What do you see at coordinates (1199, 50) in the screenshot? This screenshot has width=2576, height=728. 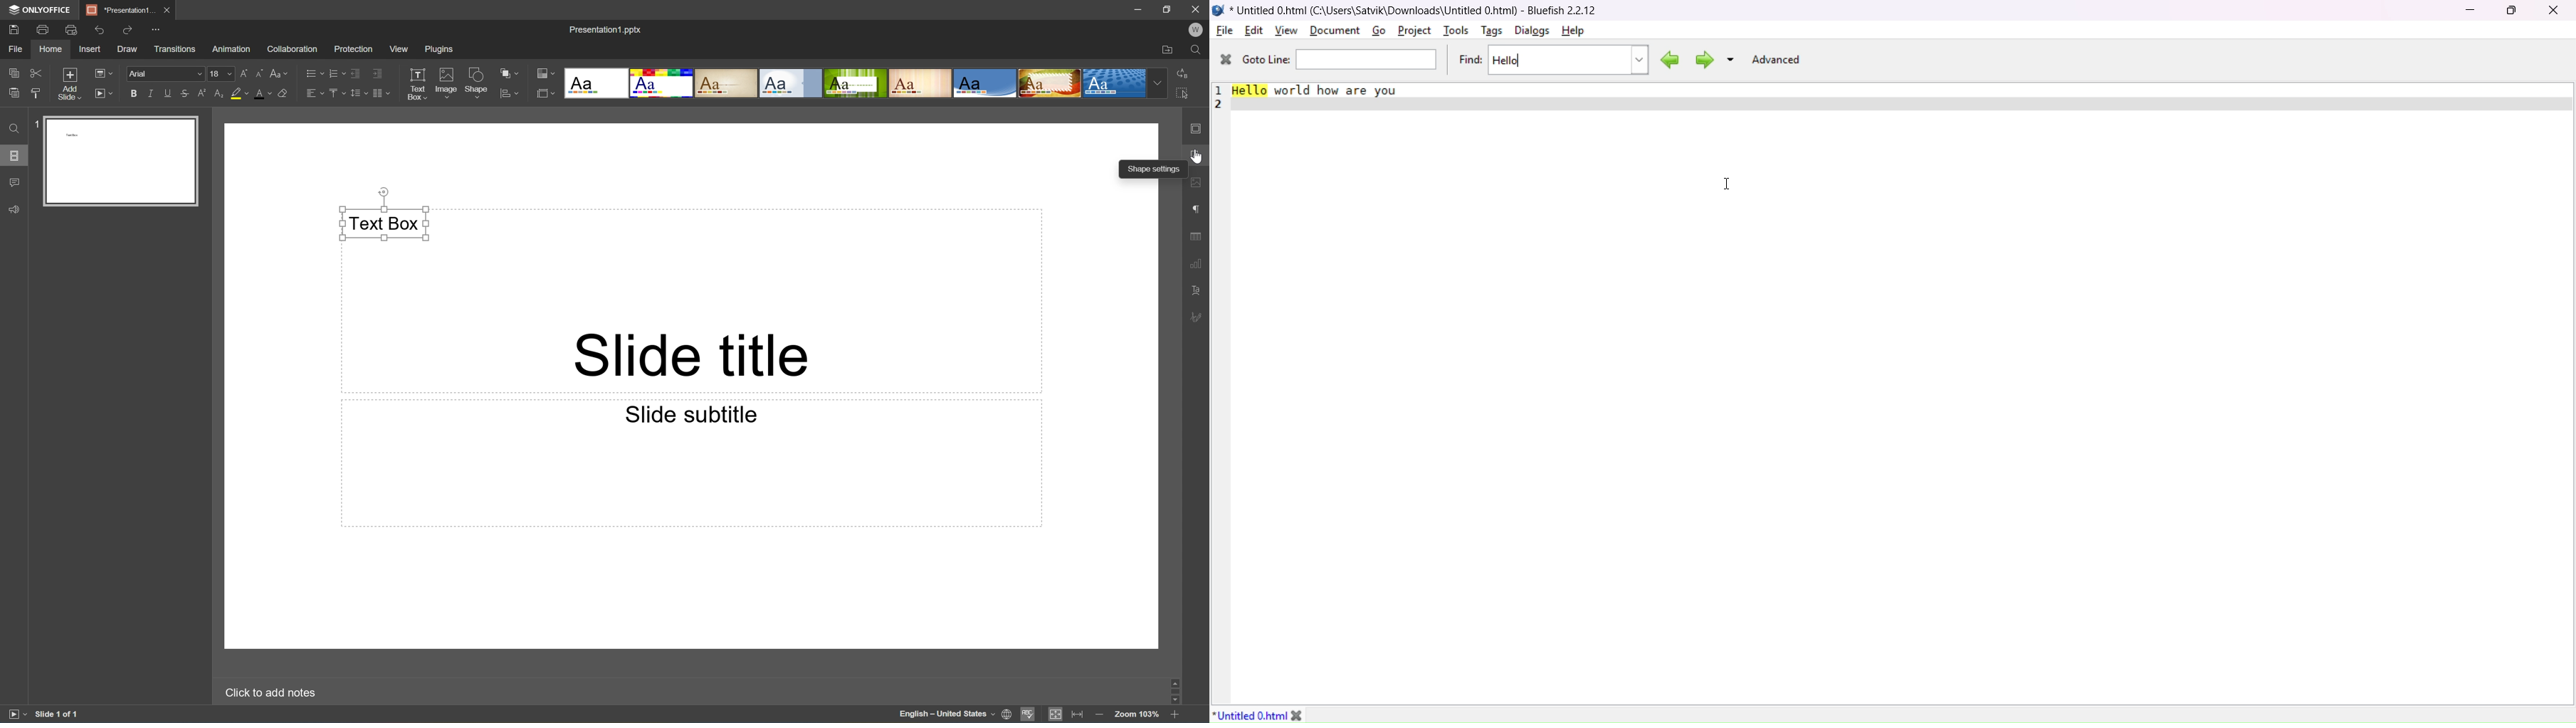 I see `Find` at bounding box center [1199, 50].